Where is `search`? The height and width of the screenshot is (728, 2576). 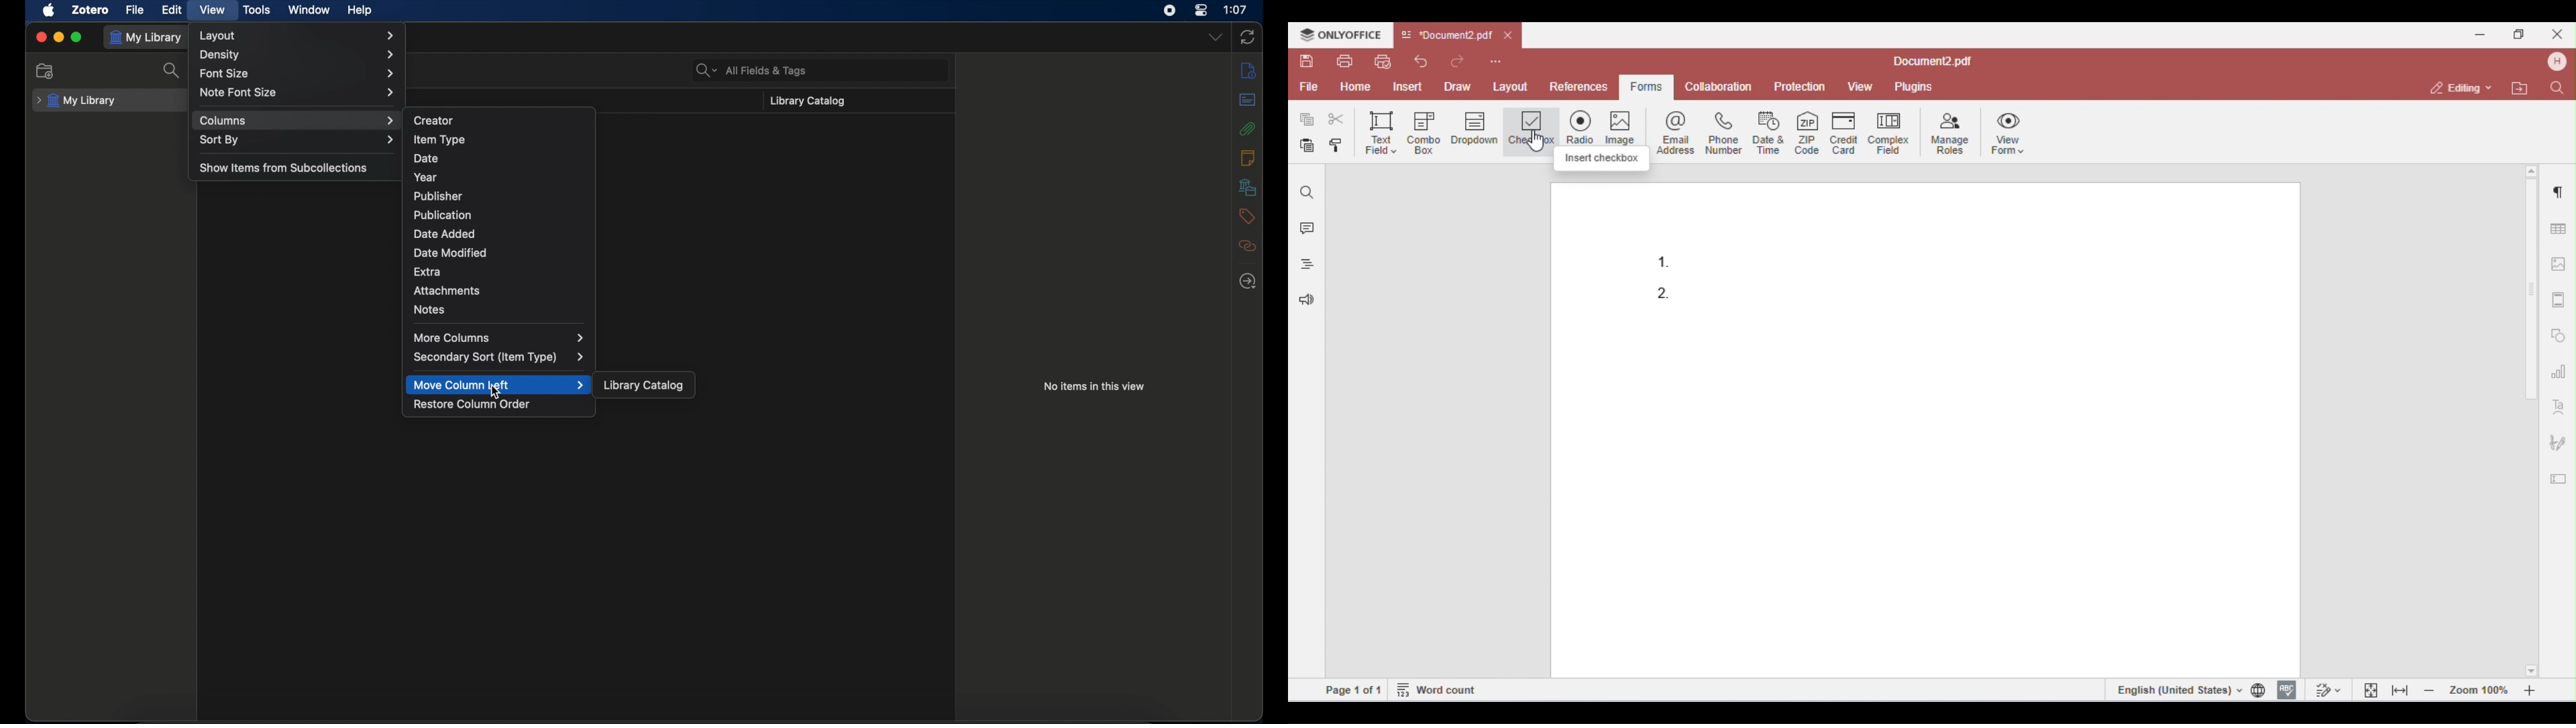
search is located at coordinates (174, 71).